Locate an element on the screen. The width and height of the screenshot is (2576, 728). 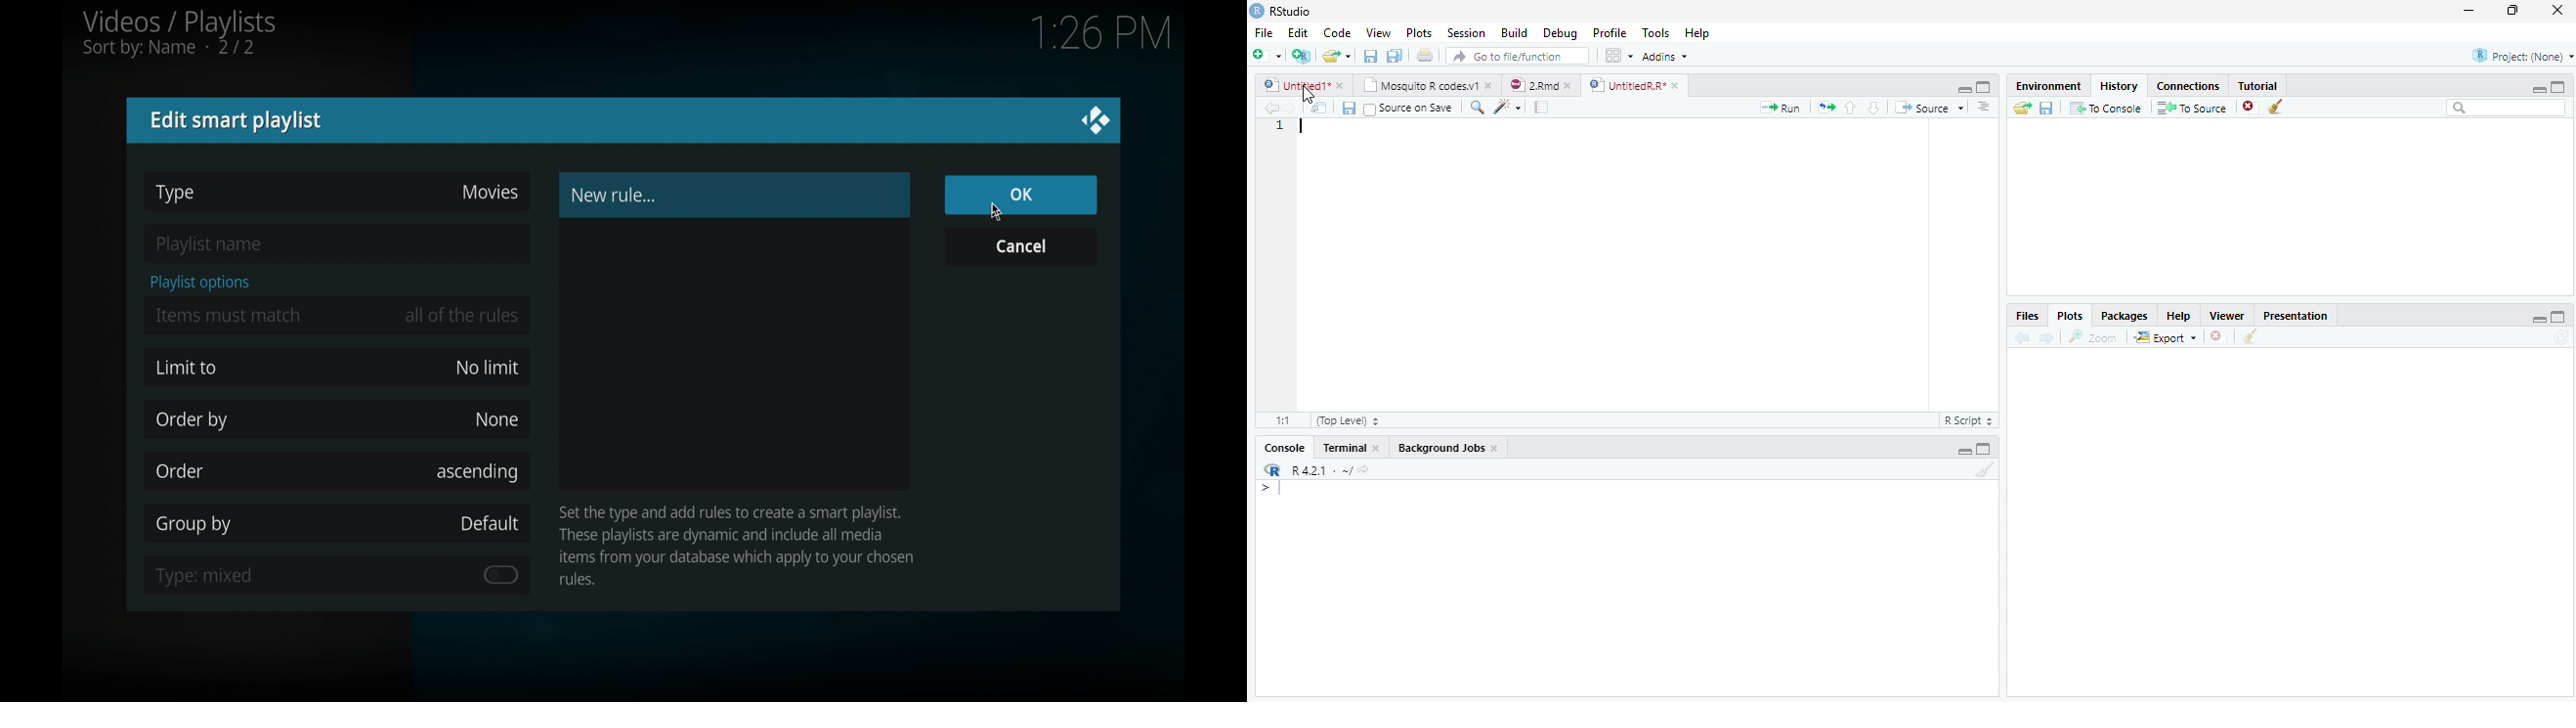
Go ro file/function is located at coordinates (1516, 57).